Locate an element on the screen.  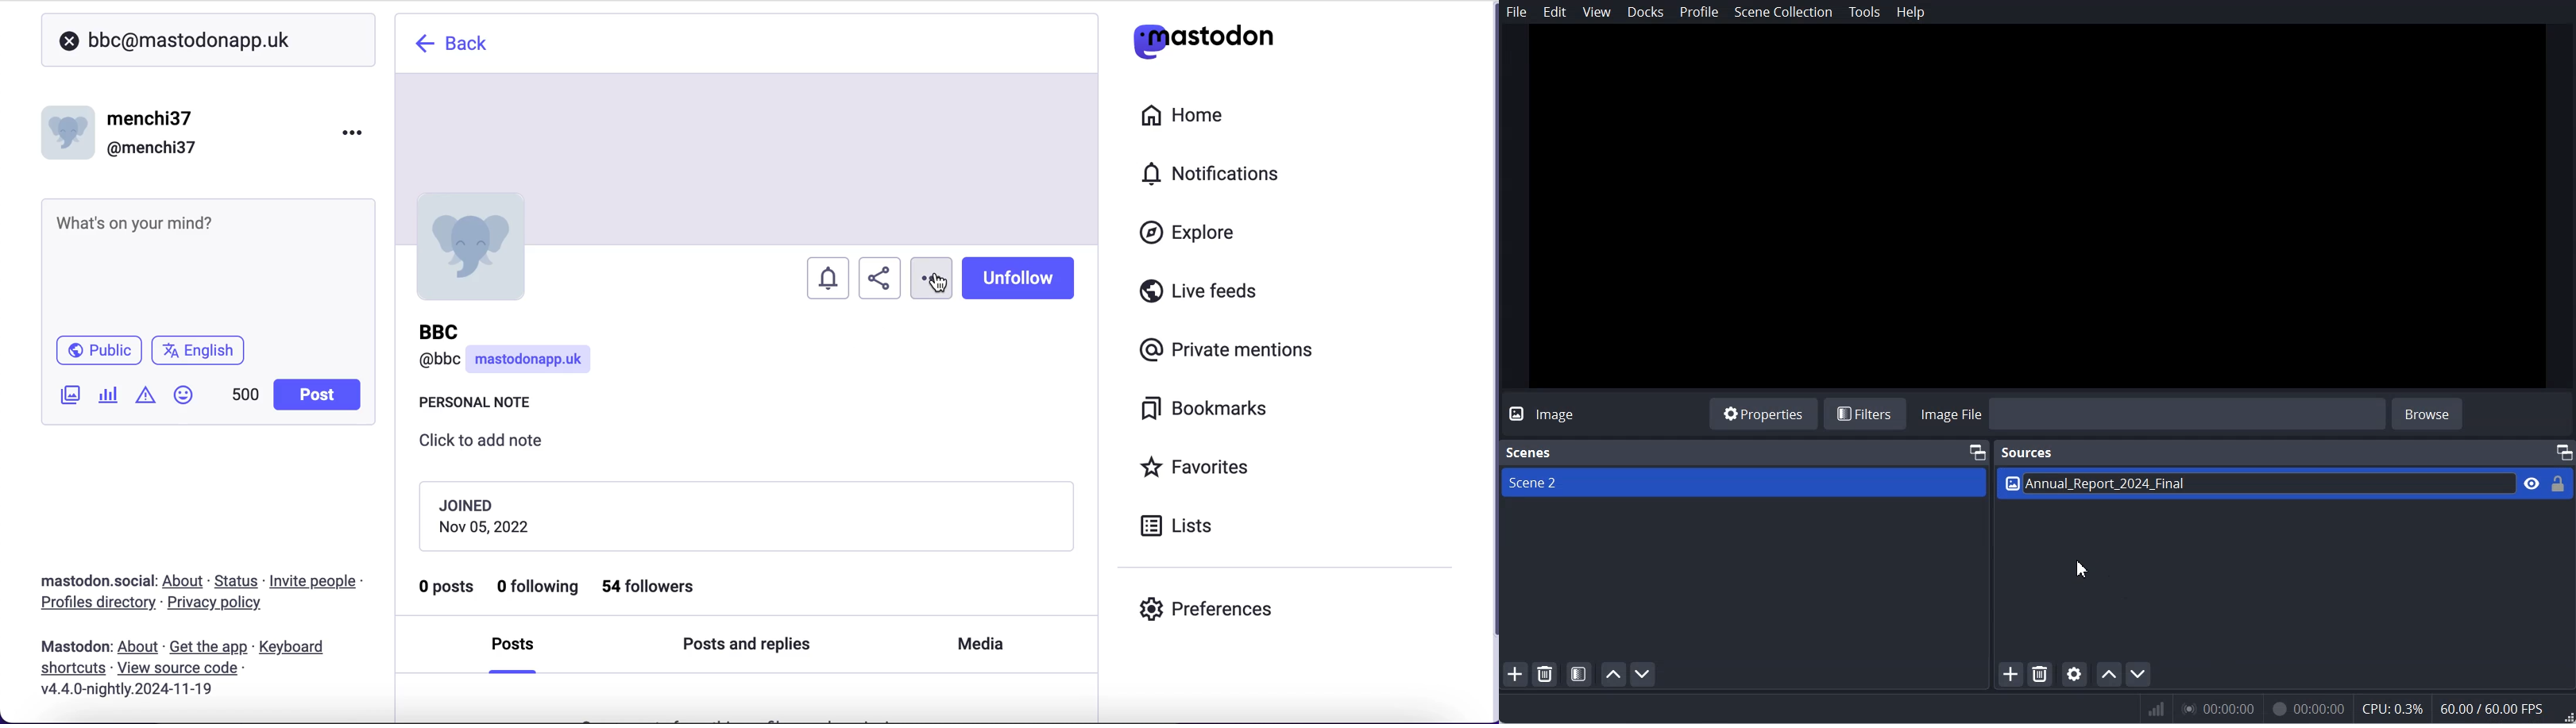
Add Source is located at coordinates (2011, 673).